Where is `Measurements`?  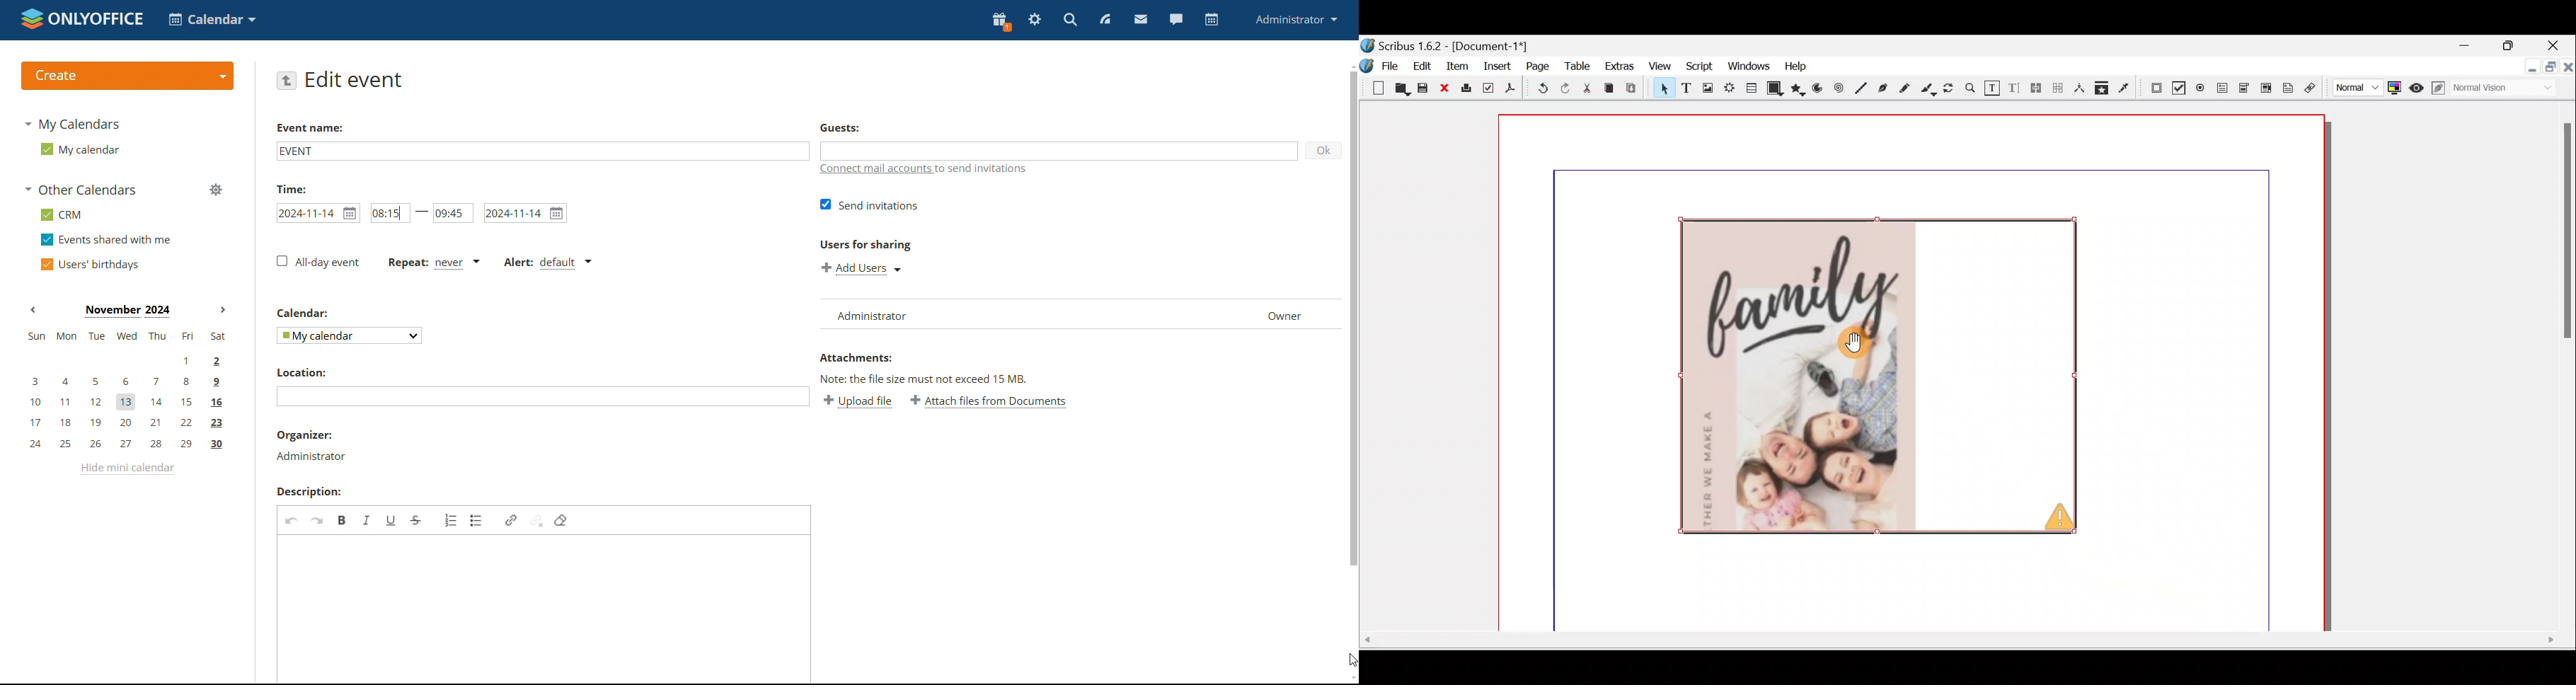
Measurements is located at coordinates (2079, 87).